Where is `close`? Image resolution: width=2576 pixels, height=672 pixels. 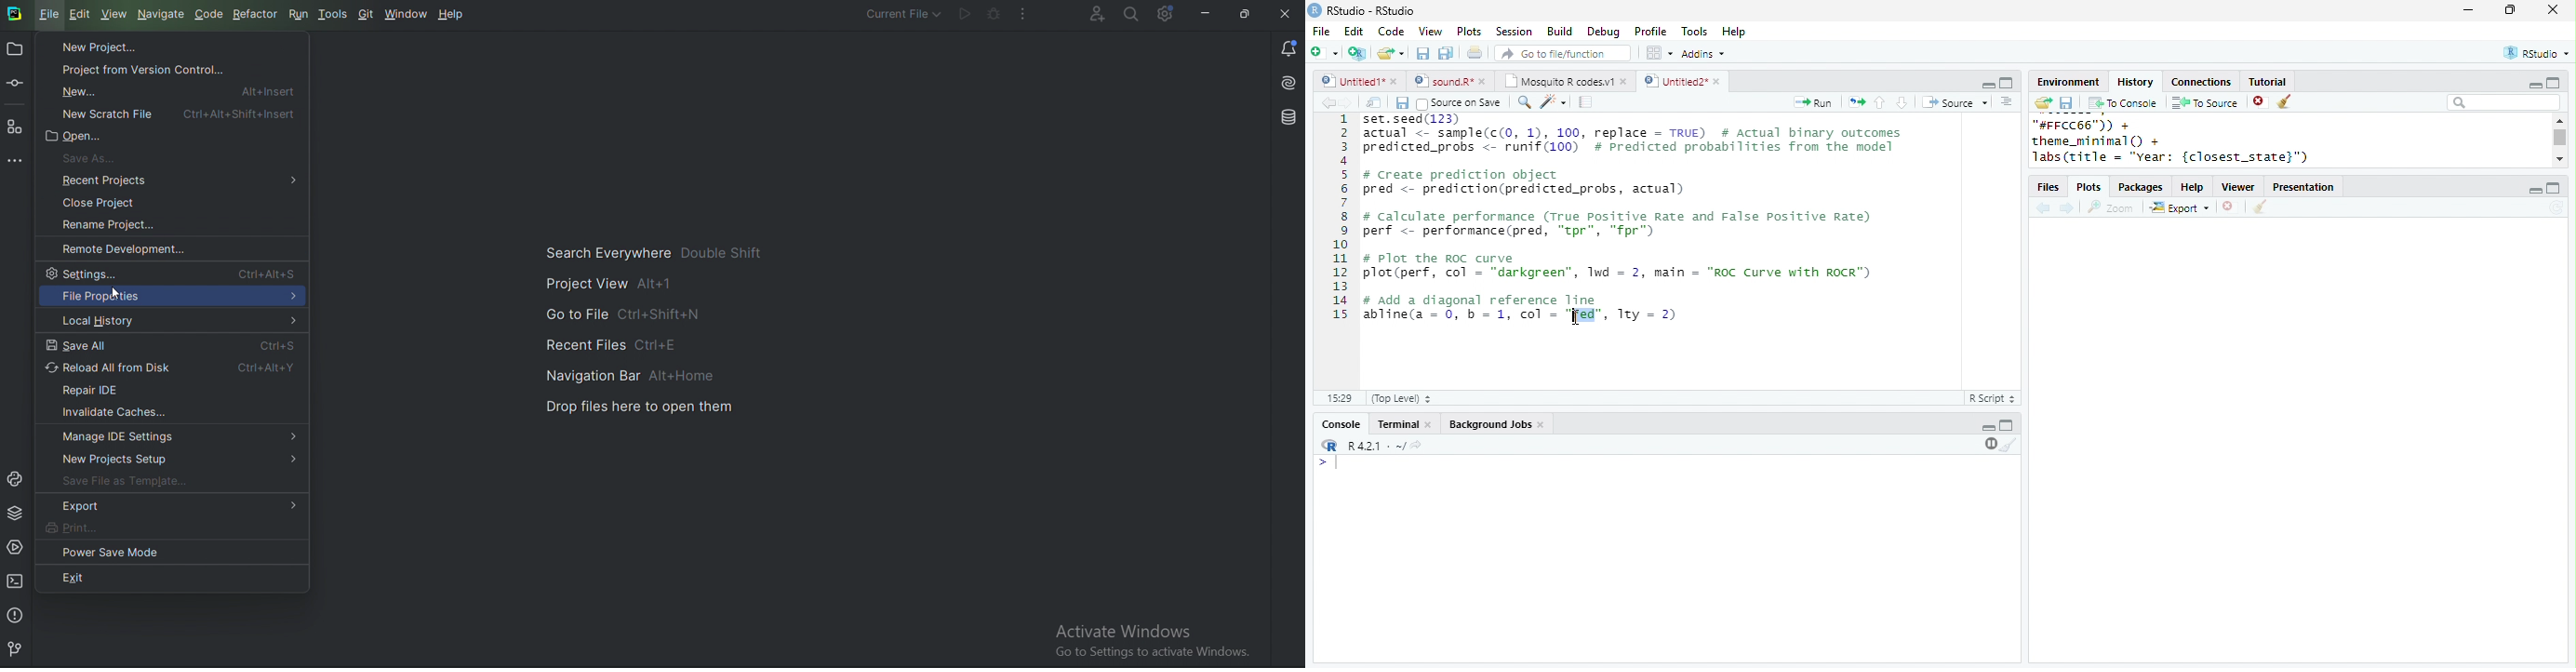
close is located at coordinates (1625, 81).